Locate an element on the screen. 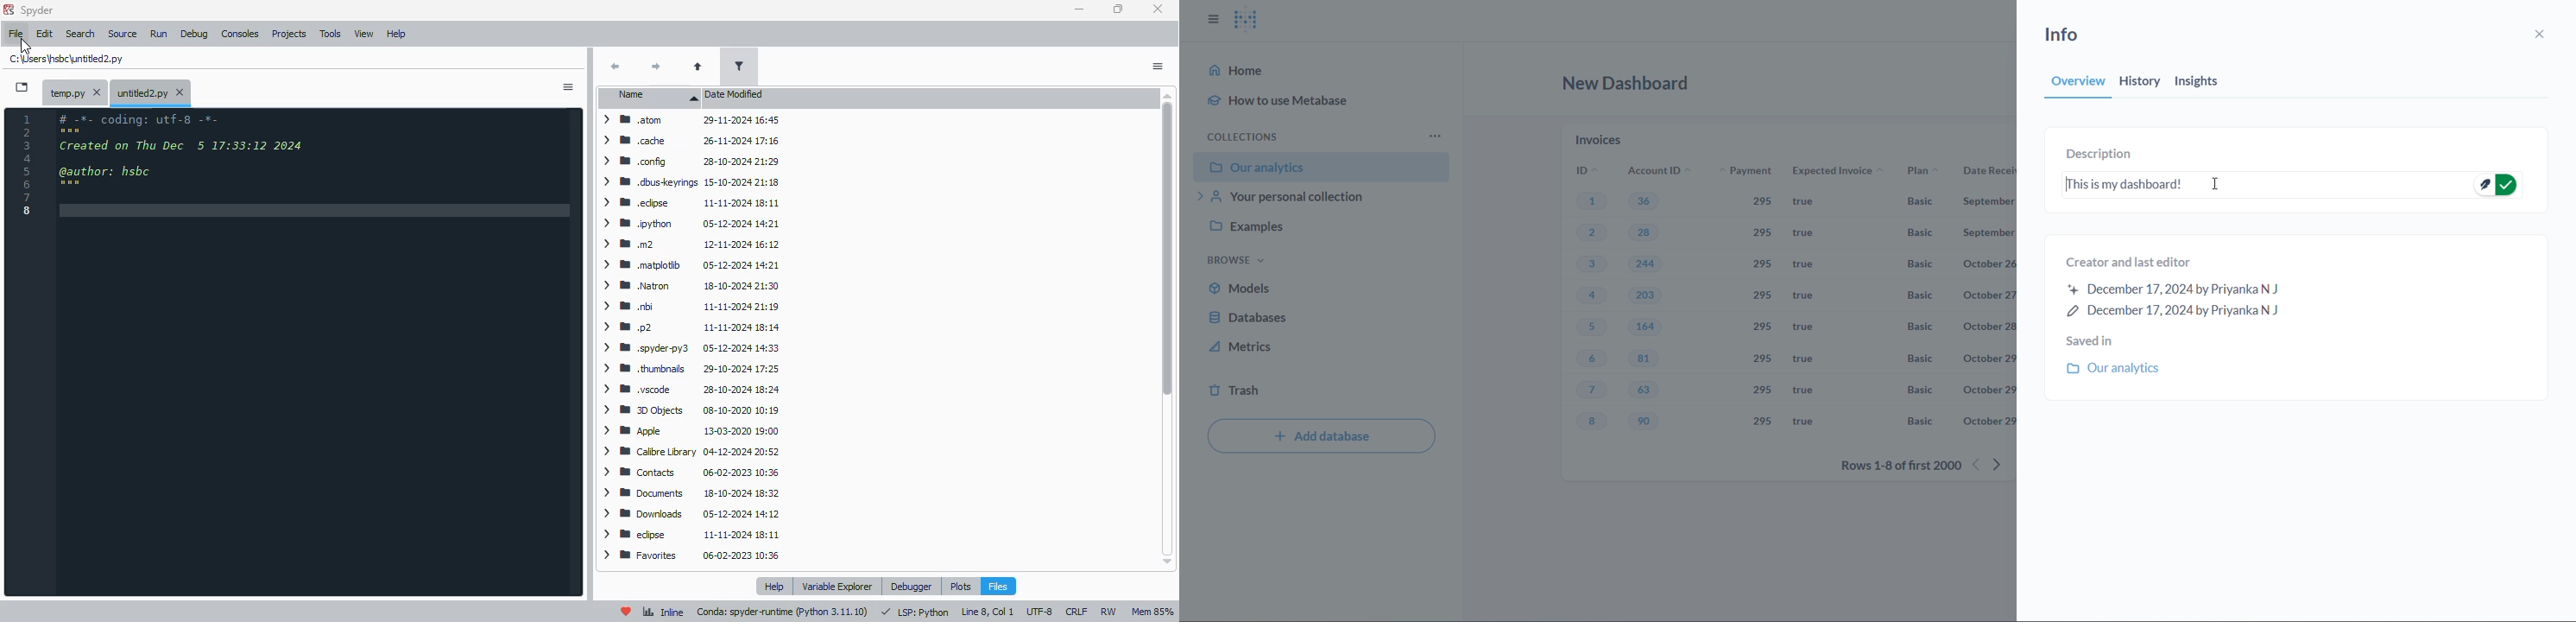  > Wm Apple 13-03-2020 19:00 is located at coordinates (691, 431).